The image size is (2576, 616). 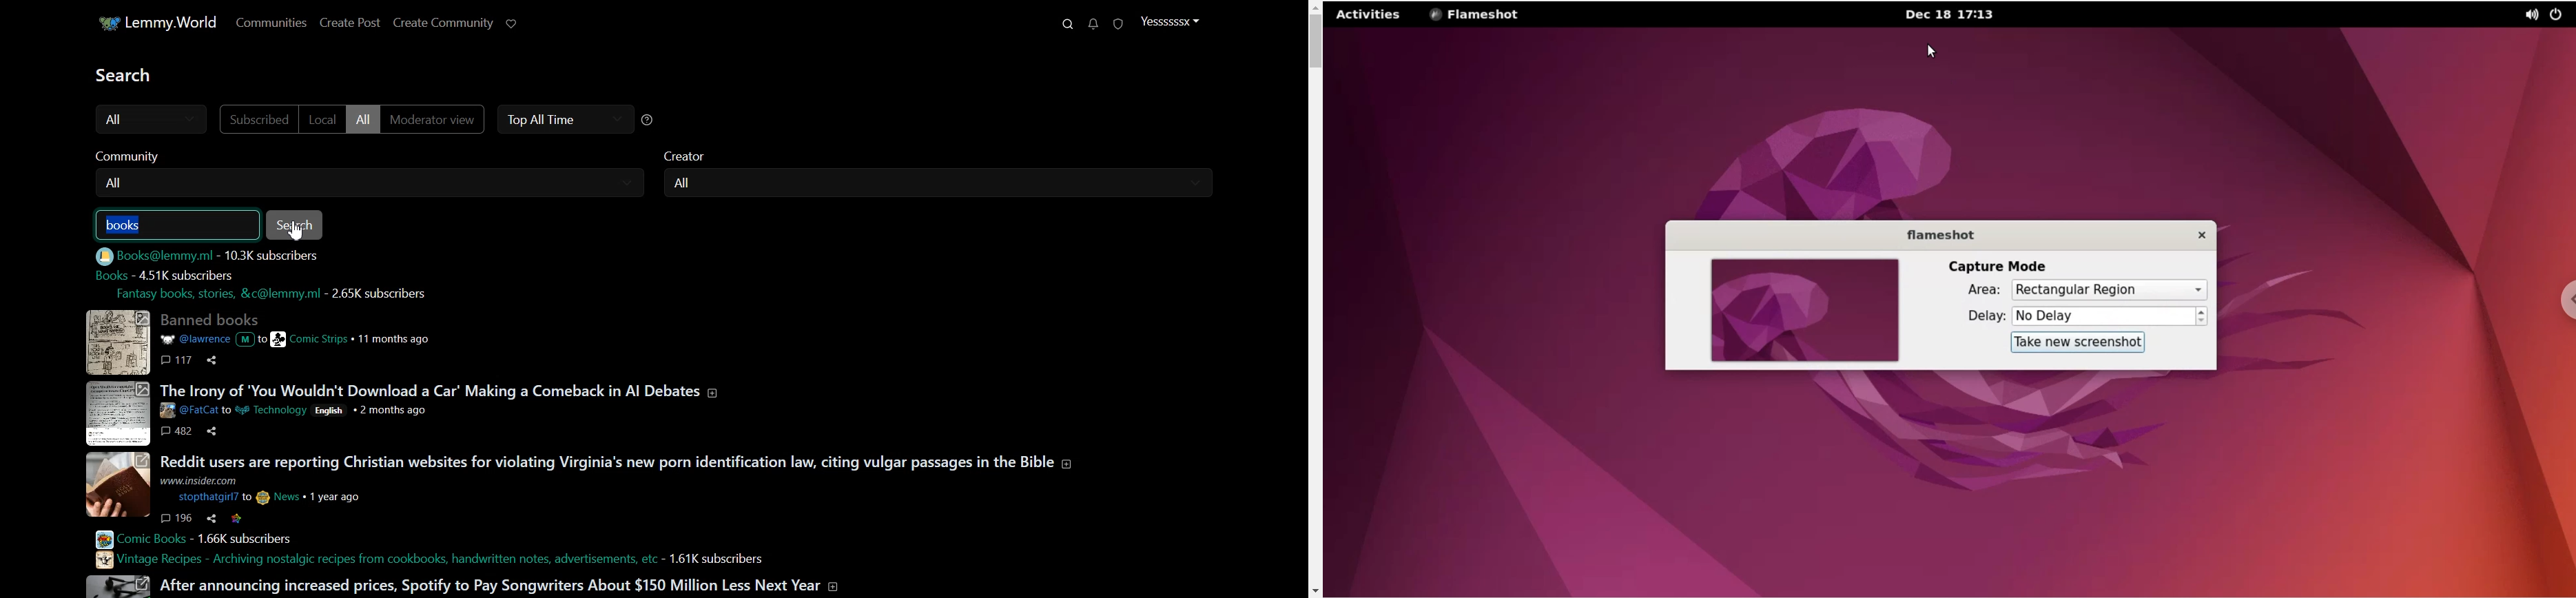 What do you see at coordinates (116, 414) in the screenshot?
I see `image` at bounding box center [116, 414].